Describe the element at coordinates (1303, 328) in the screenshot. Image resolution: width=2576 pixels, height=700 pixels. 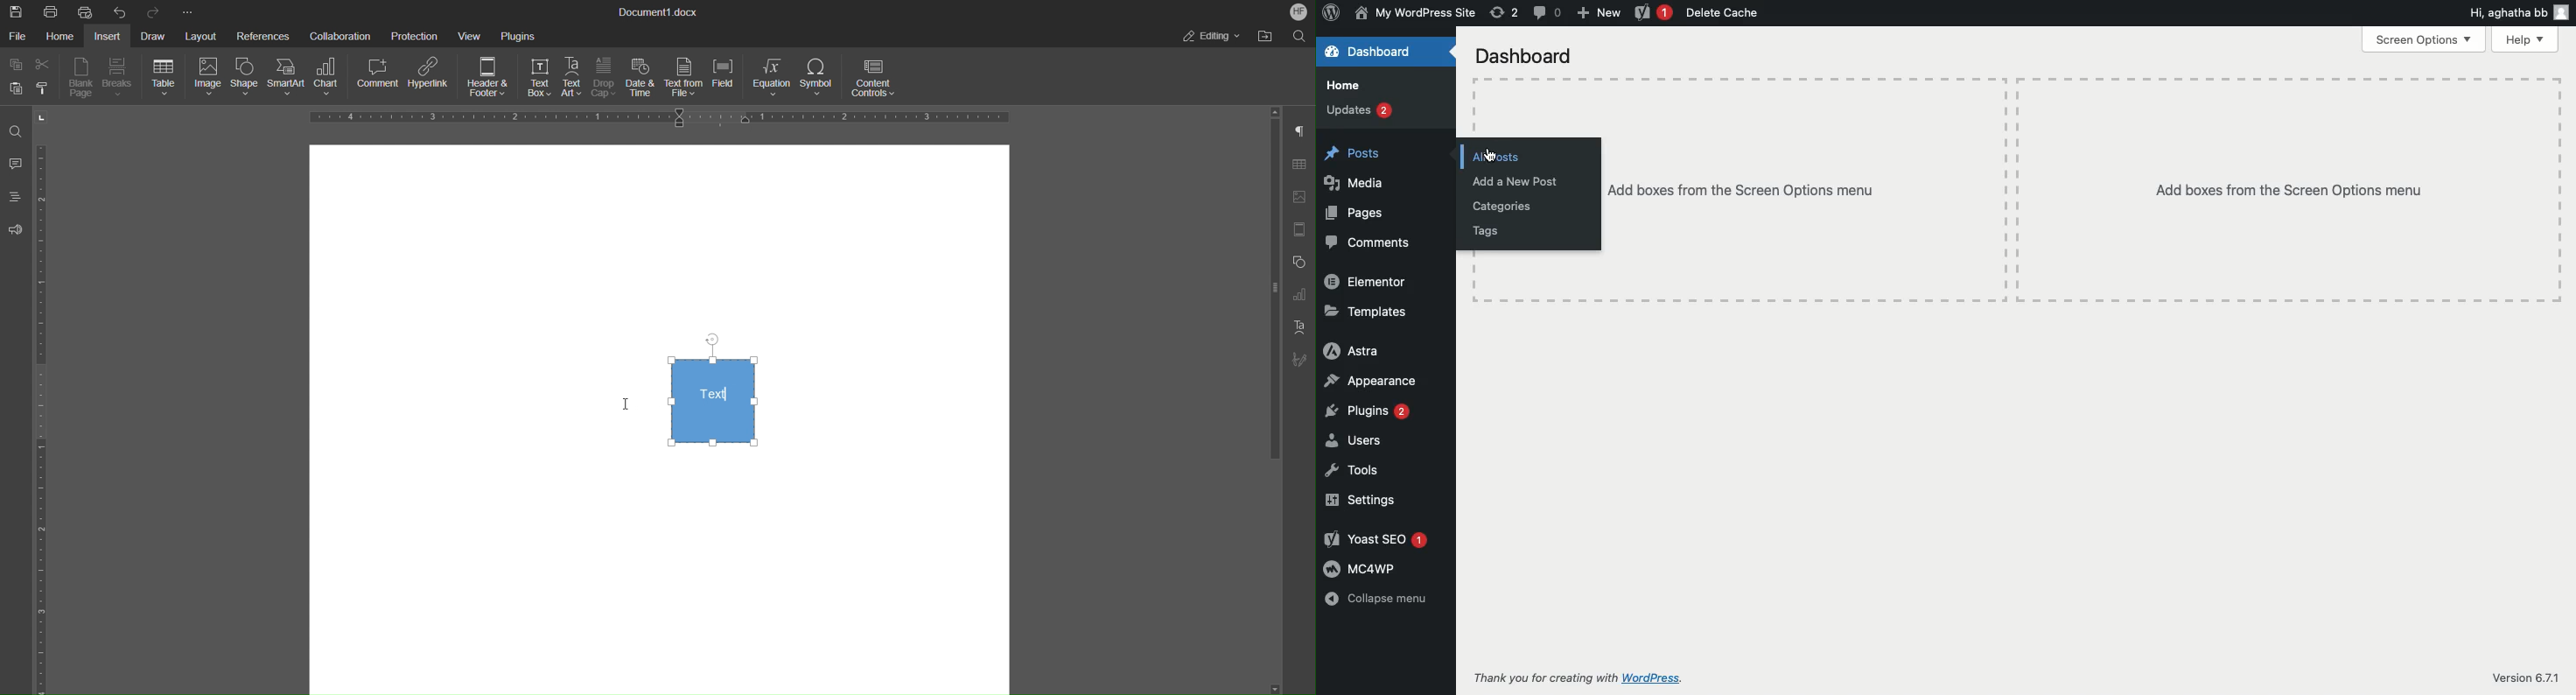
I see `Text Art` at that location.